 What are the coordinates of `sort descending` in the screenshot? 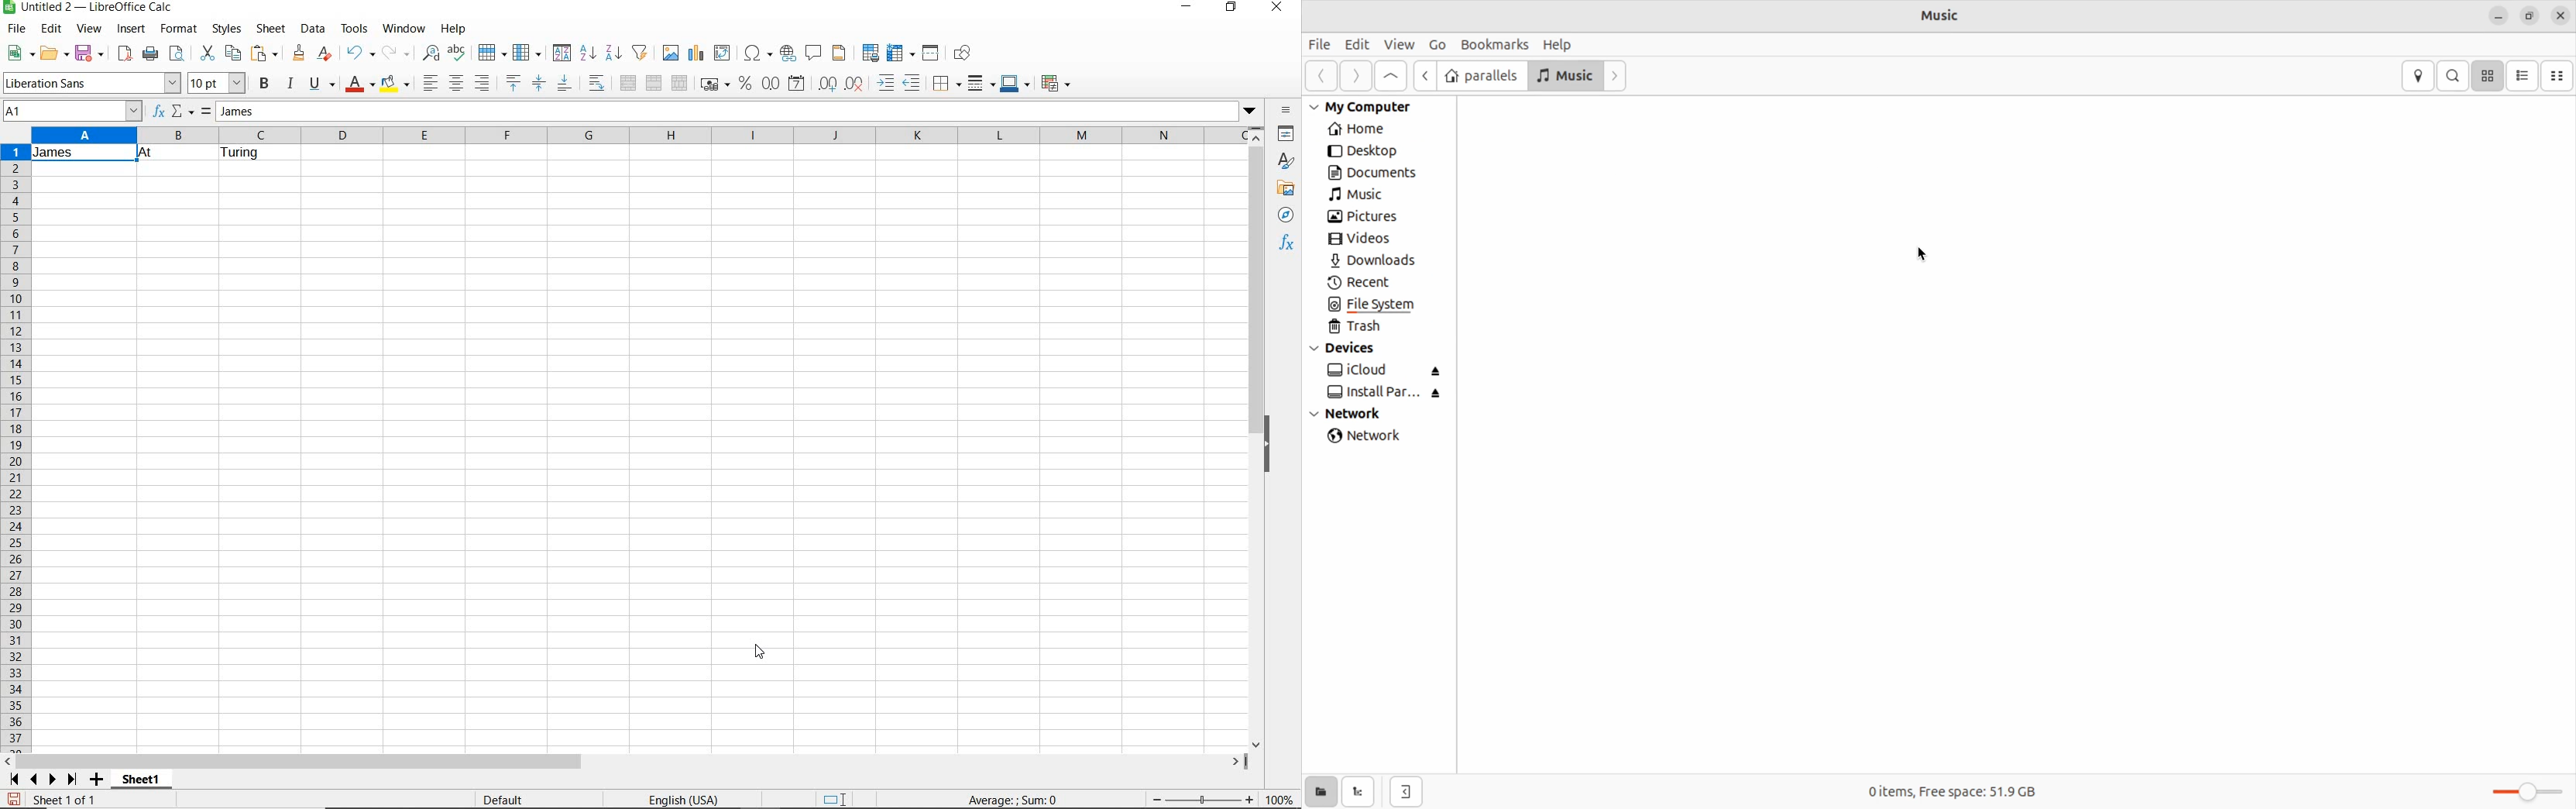 It's located at (613, 53).